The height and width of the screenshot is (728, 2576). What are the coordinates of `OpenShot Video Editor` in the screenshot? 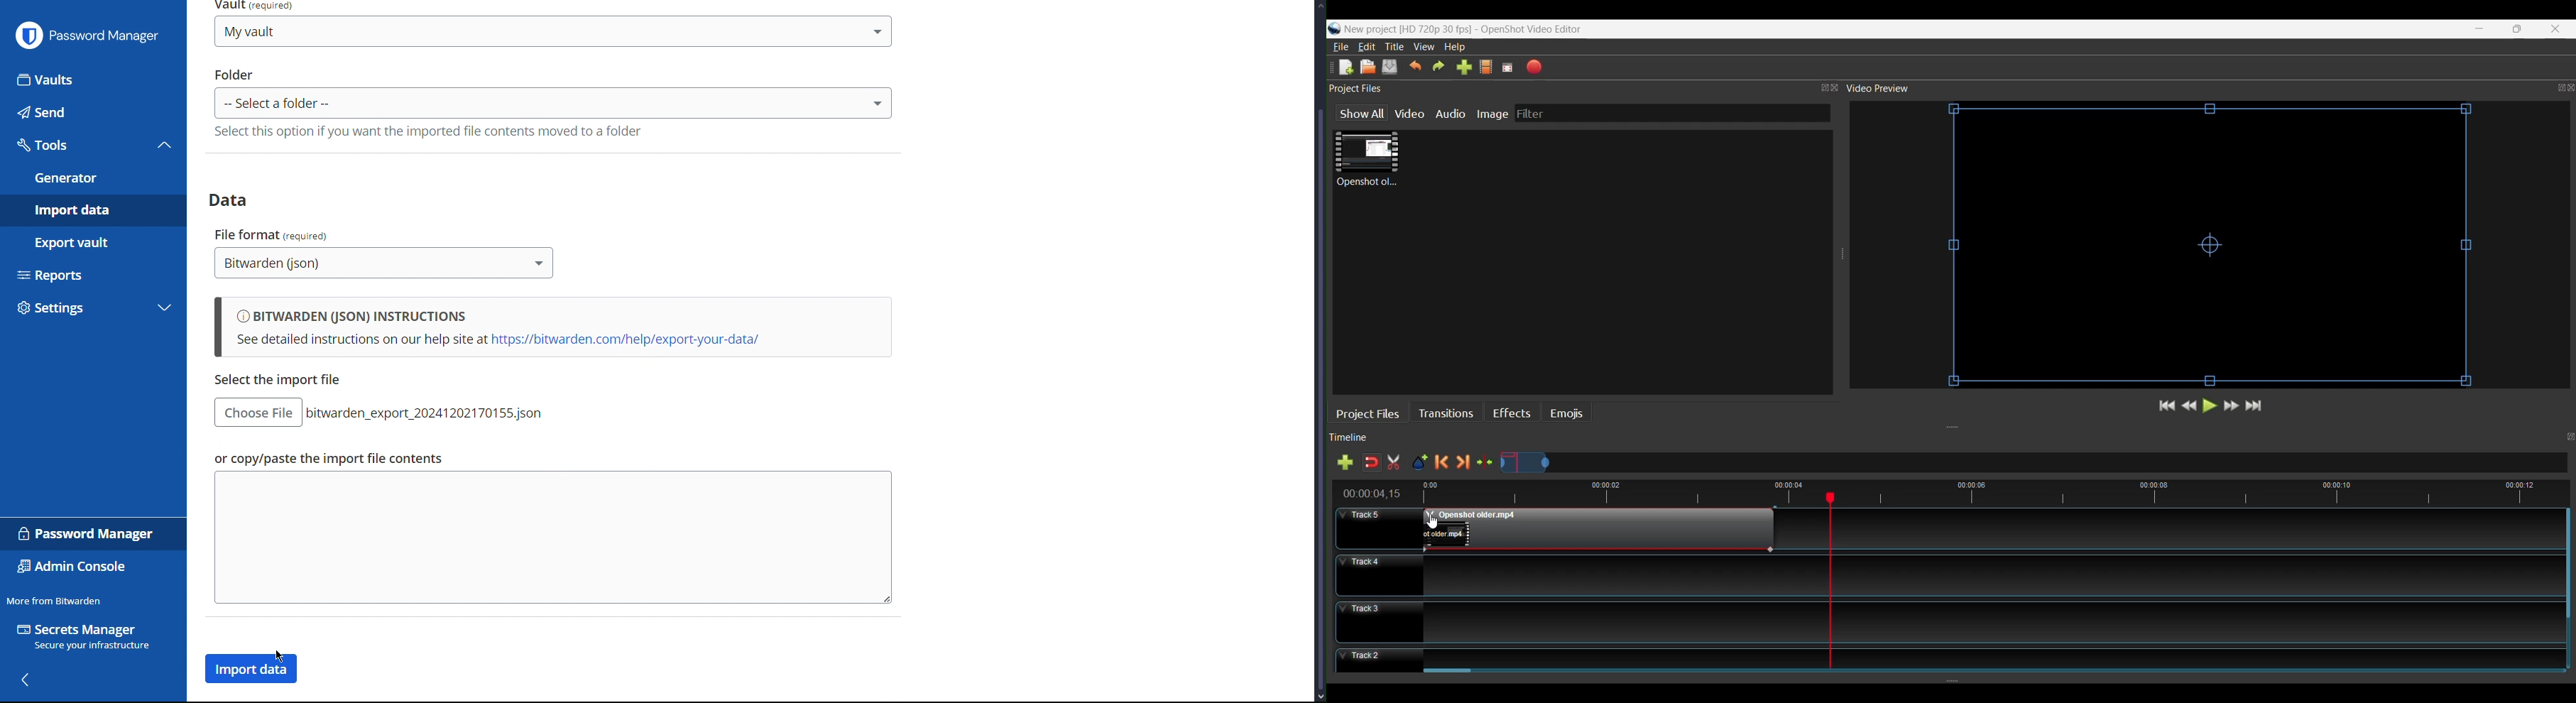 It's located at (1537, 30).